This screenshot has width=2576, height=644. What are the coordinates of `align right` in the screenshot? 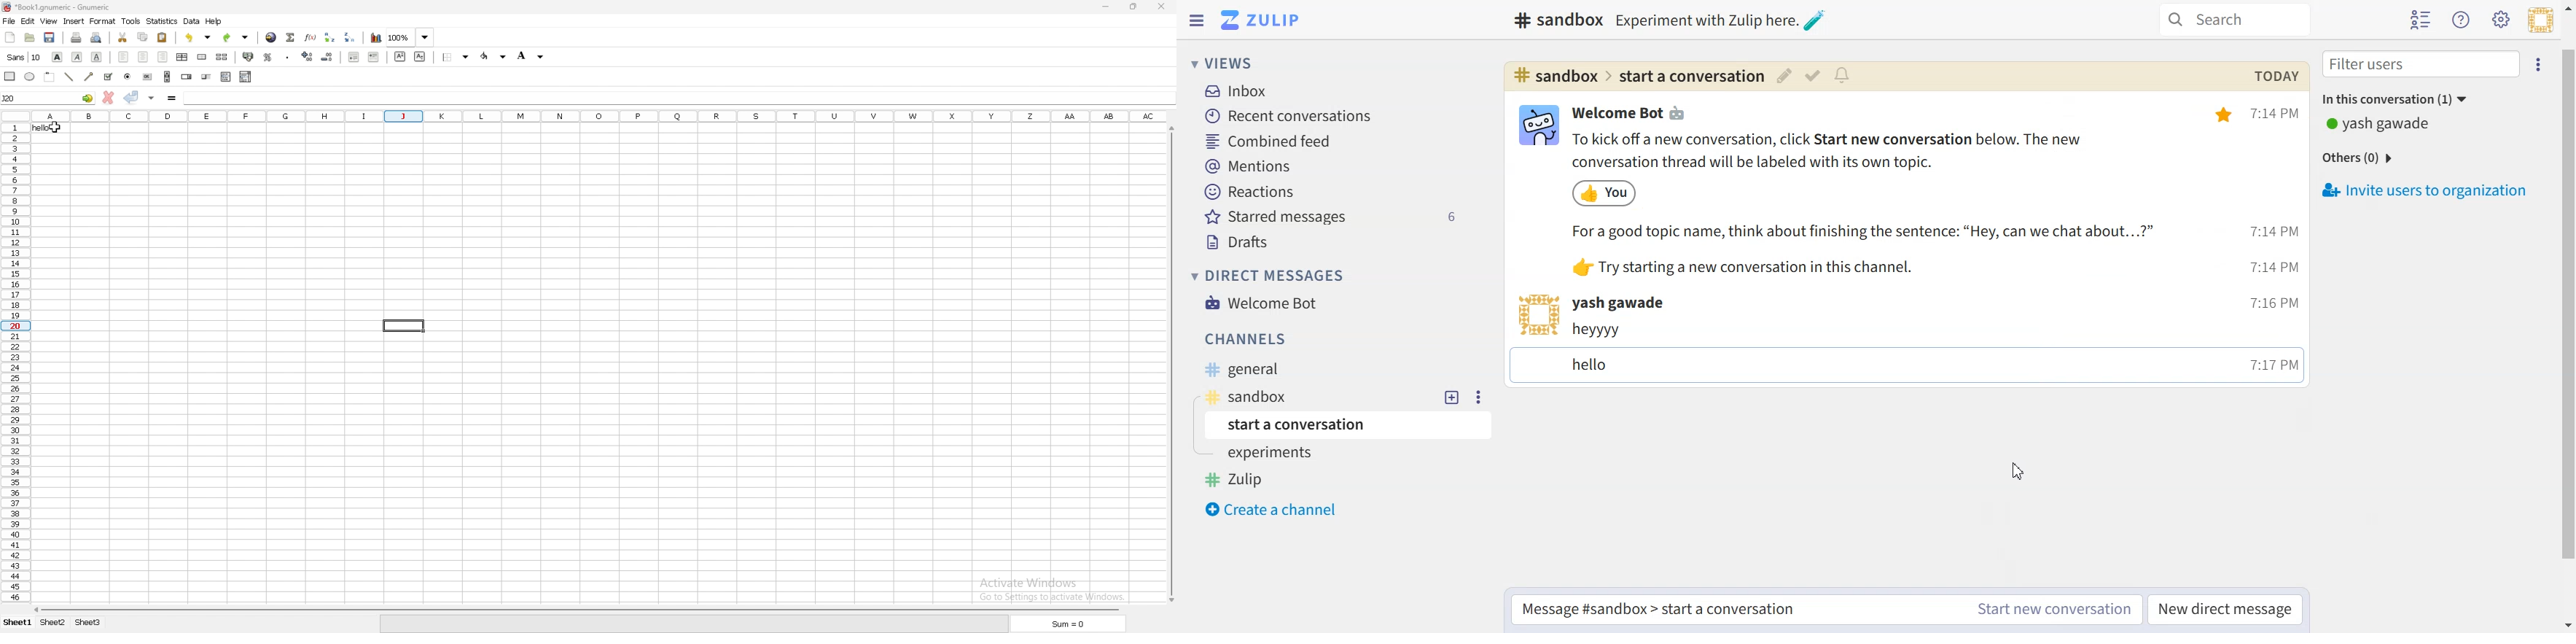 It's located at (164, 57).